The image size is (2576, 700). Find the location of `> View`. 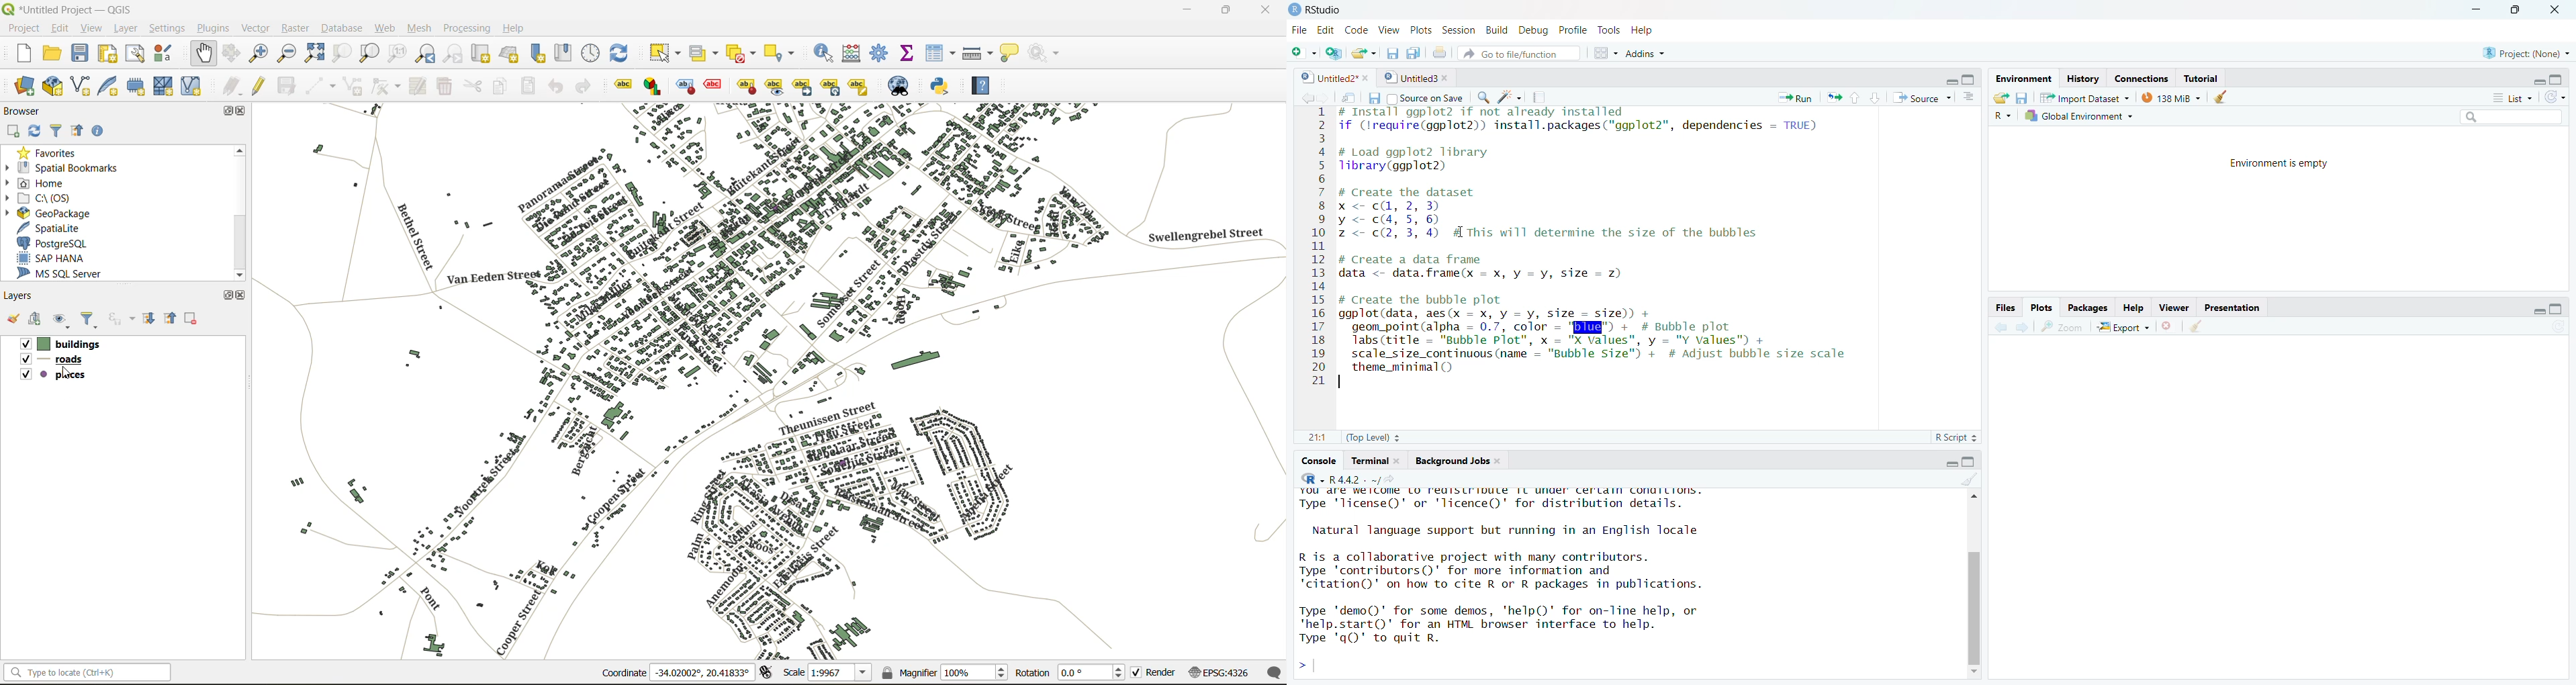

> View is located at coordinates (1391, 30).